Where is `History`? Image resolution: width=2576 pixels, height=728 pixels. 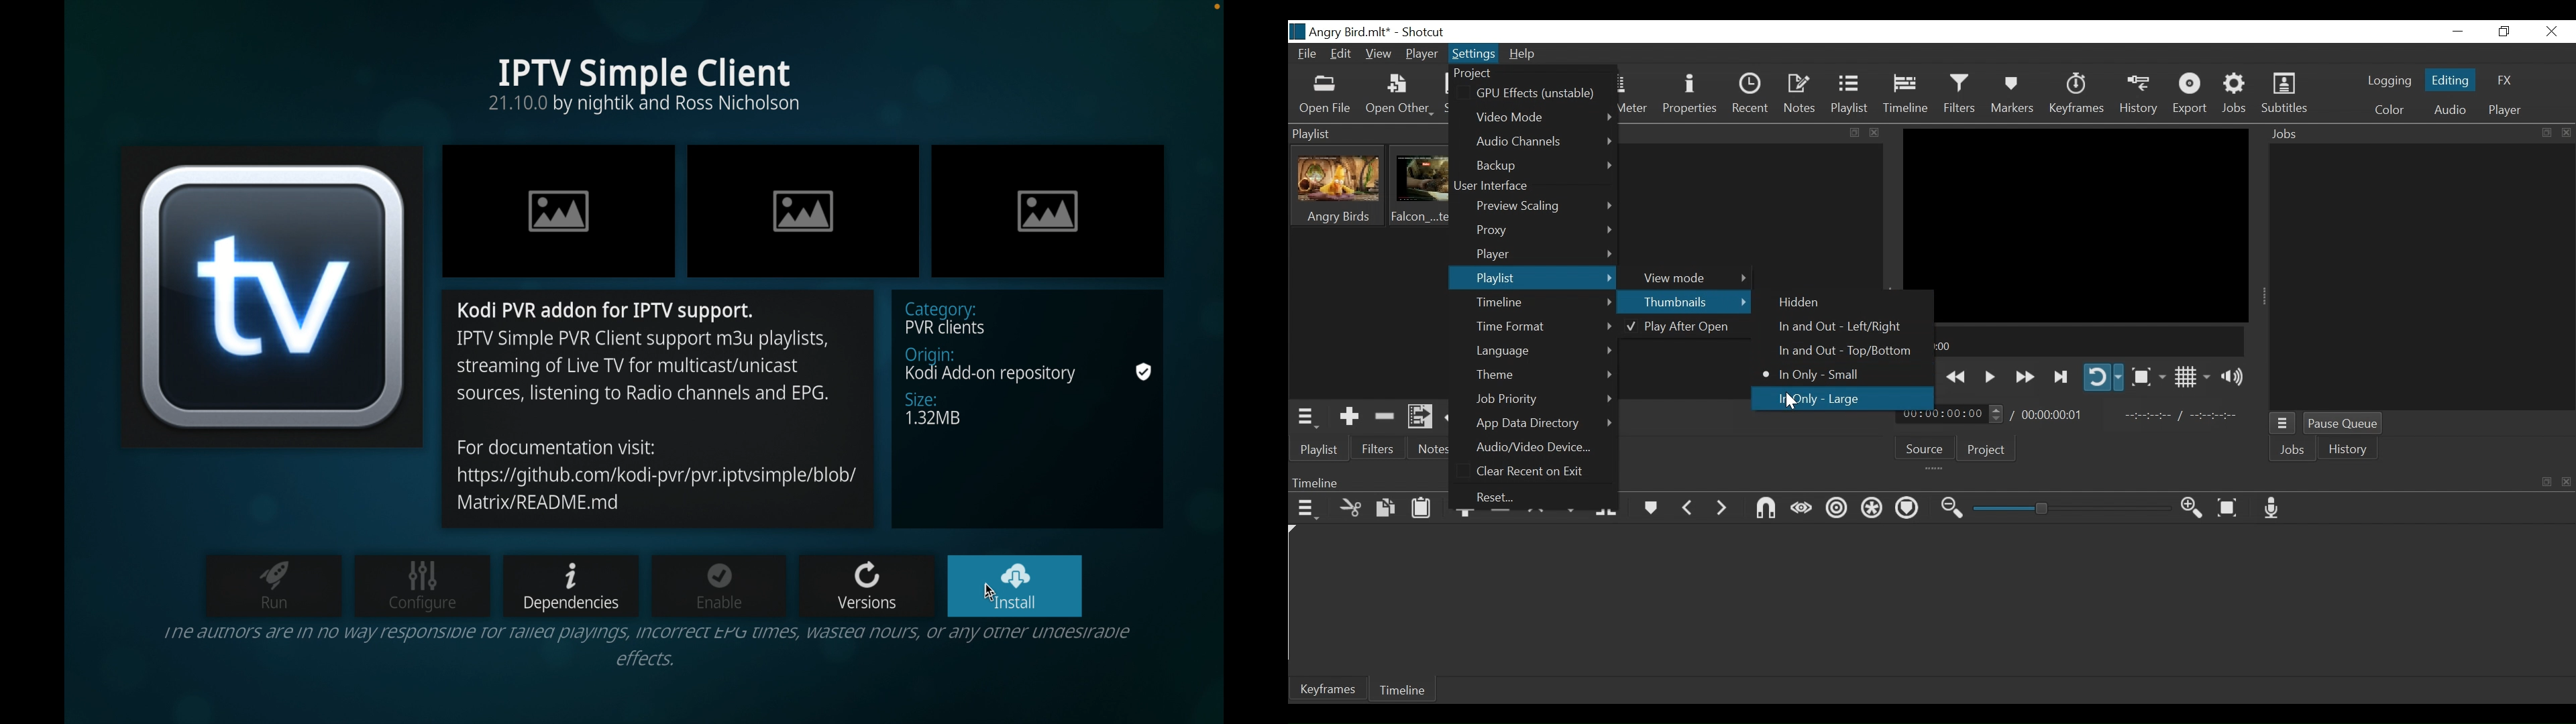 History is located at coordinates (2141, 96).